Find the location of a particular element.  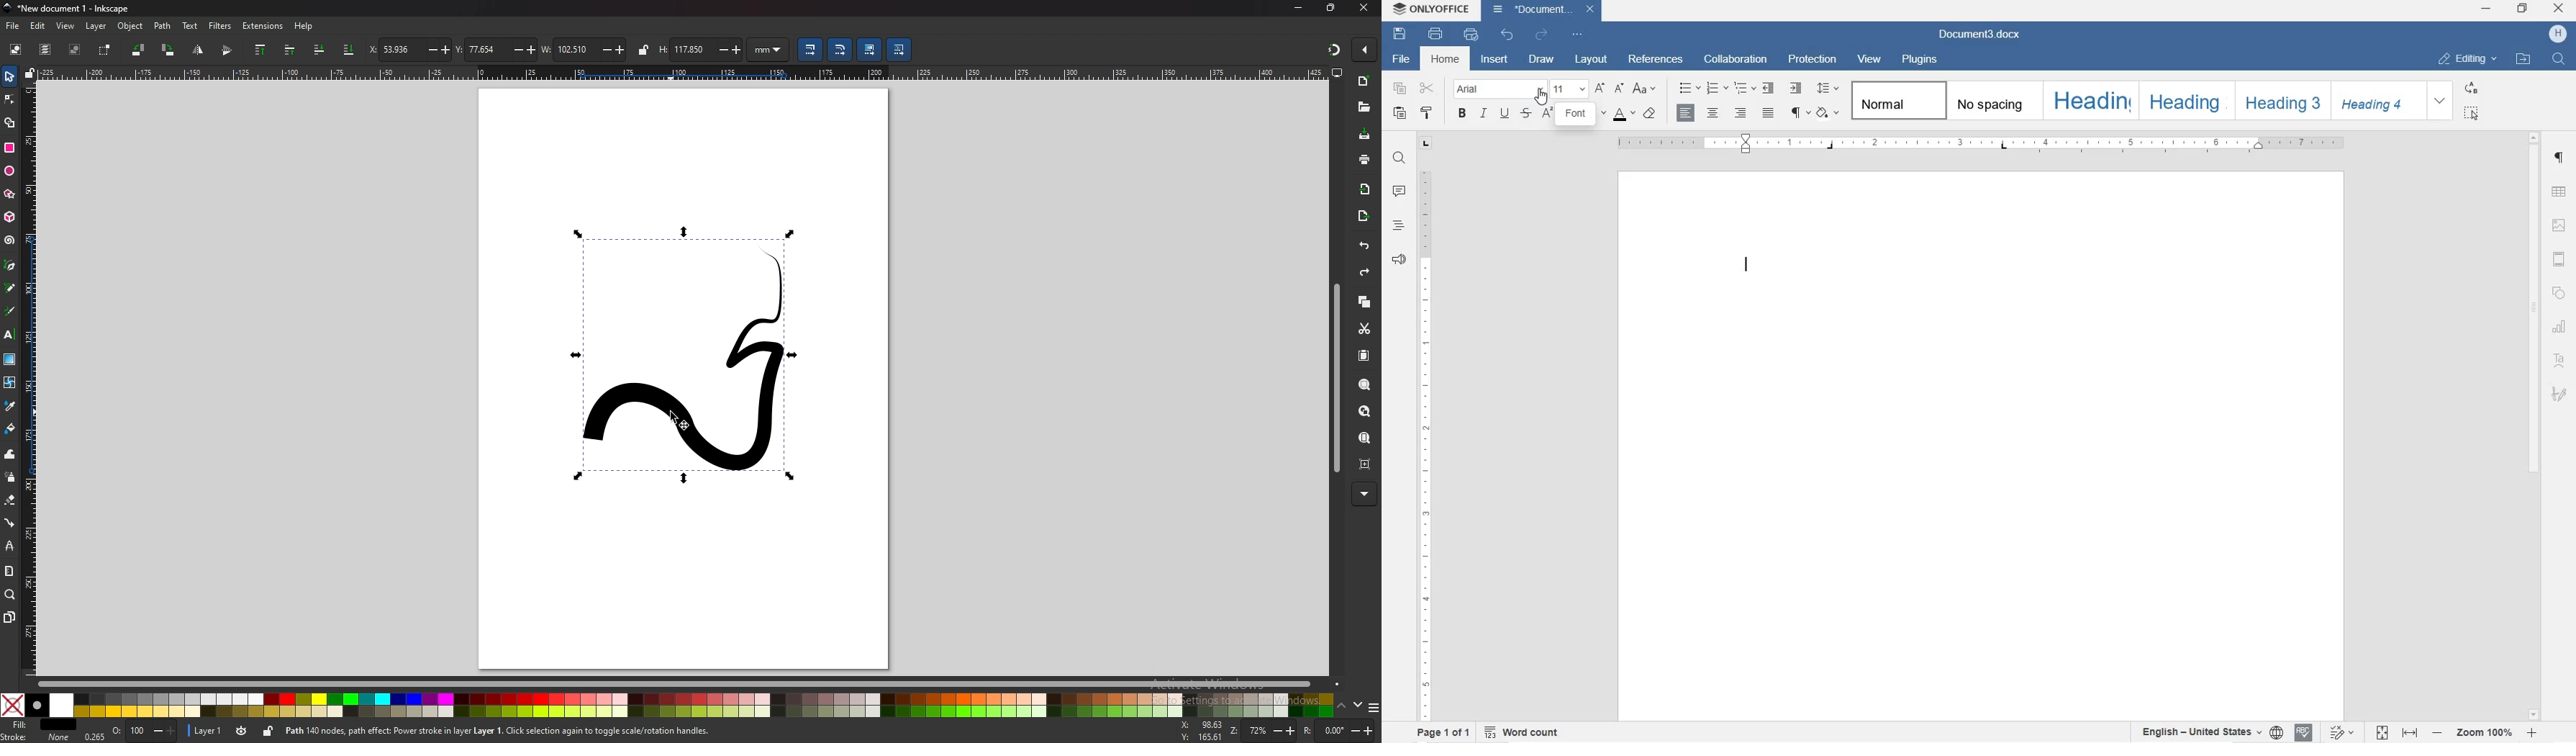

SET TEXT OR DOCUMENT LANGUAGE is located at coordinates (2209, 731).